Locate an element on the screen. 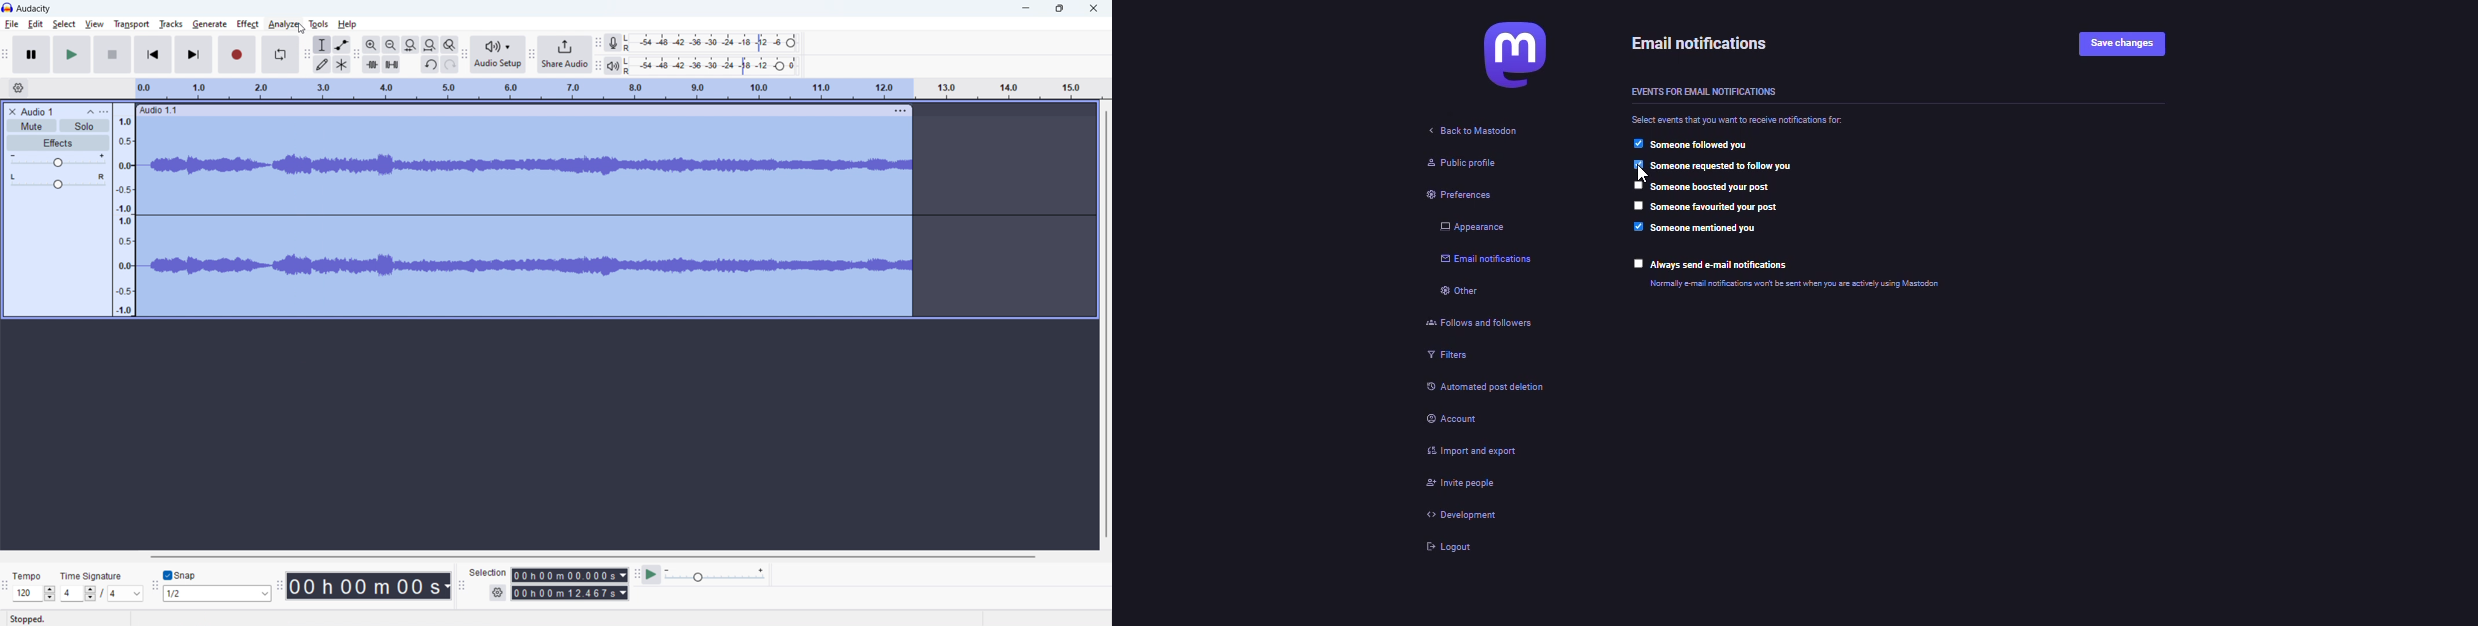  events is located at coordinates (1706, 90).